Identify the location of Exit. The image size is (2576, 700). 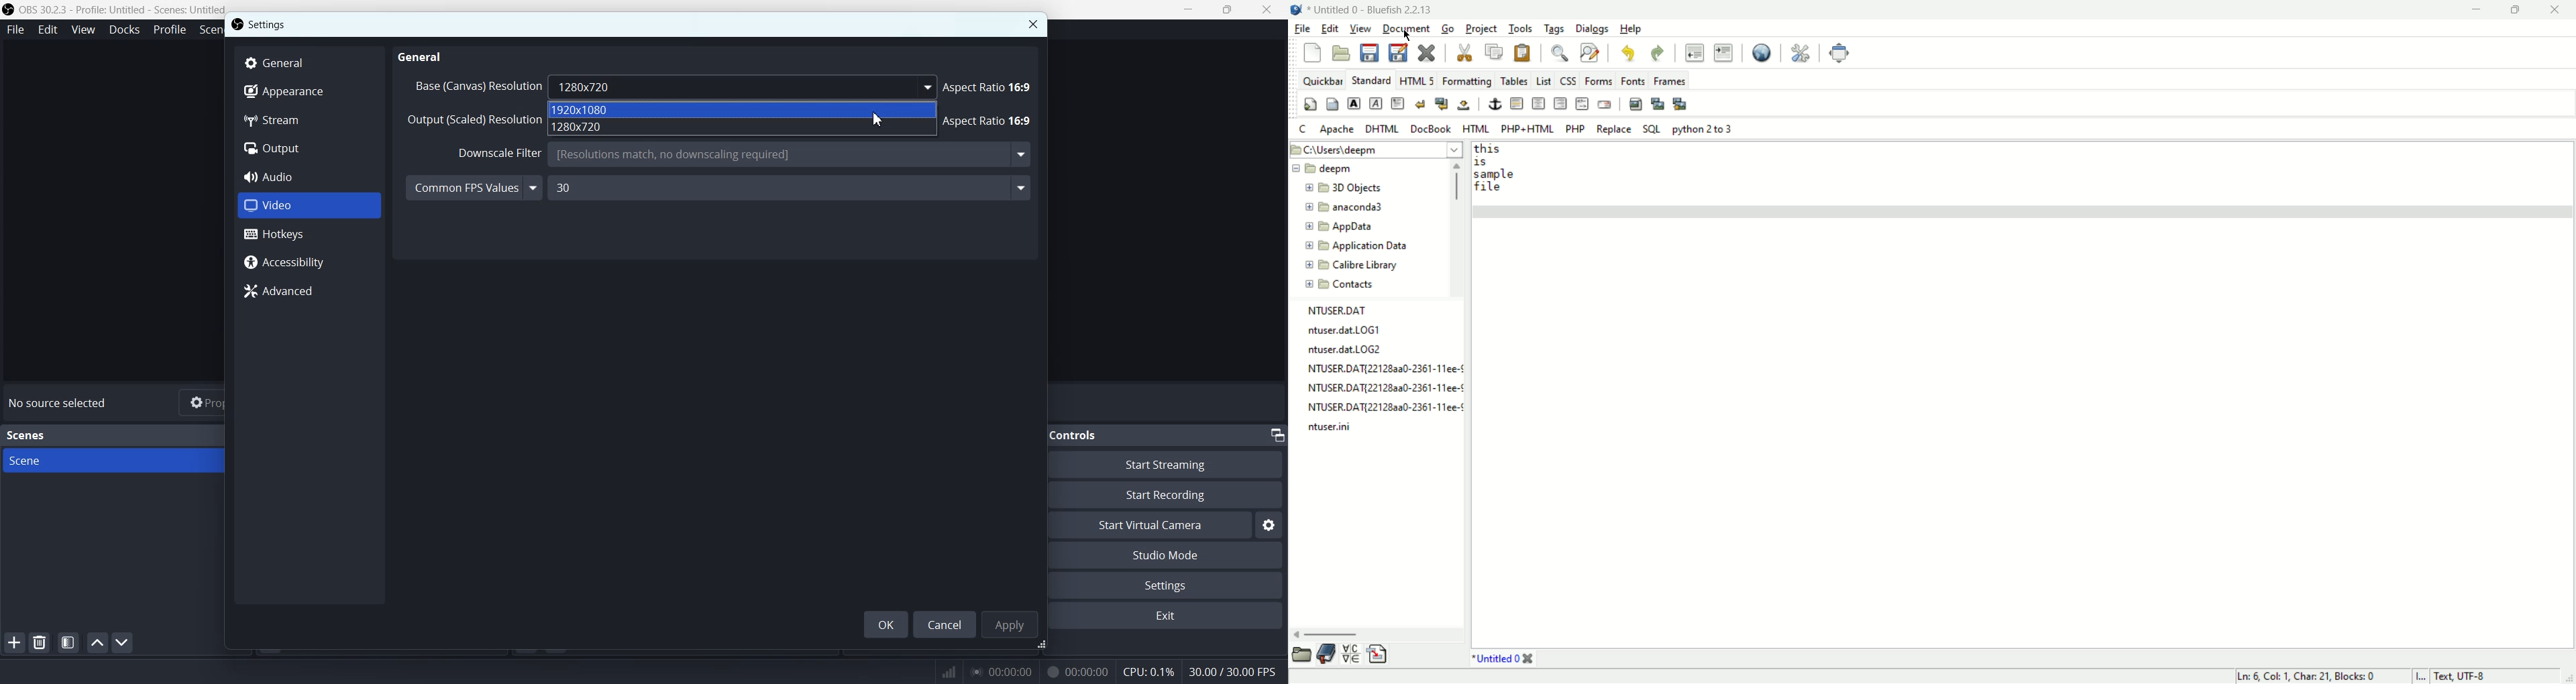
(1171, 617).